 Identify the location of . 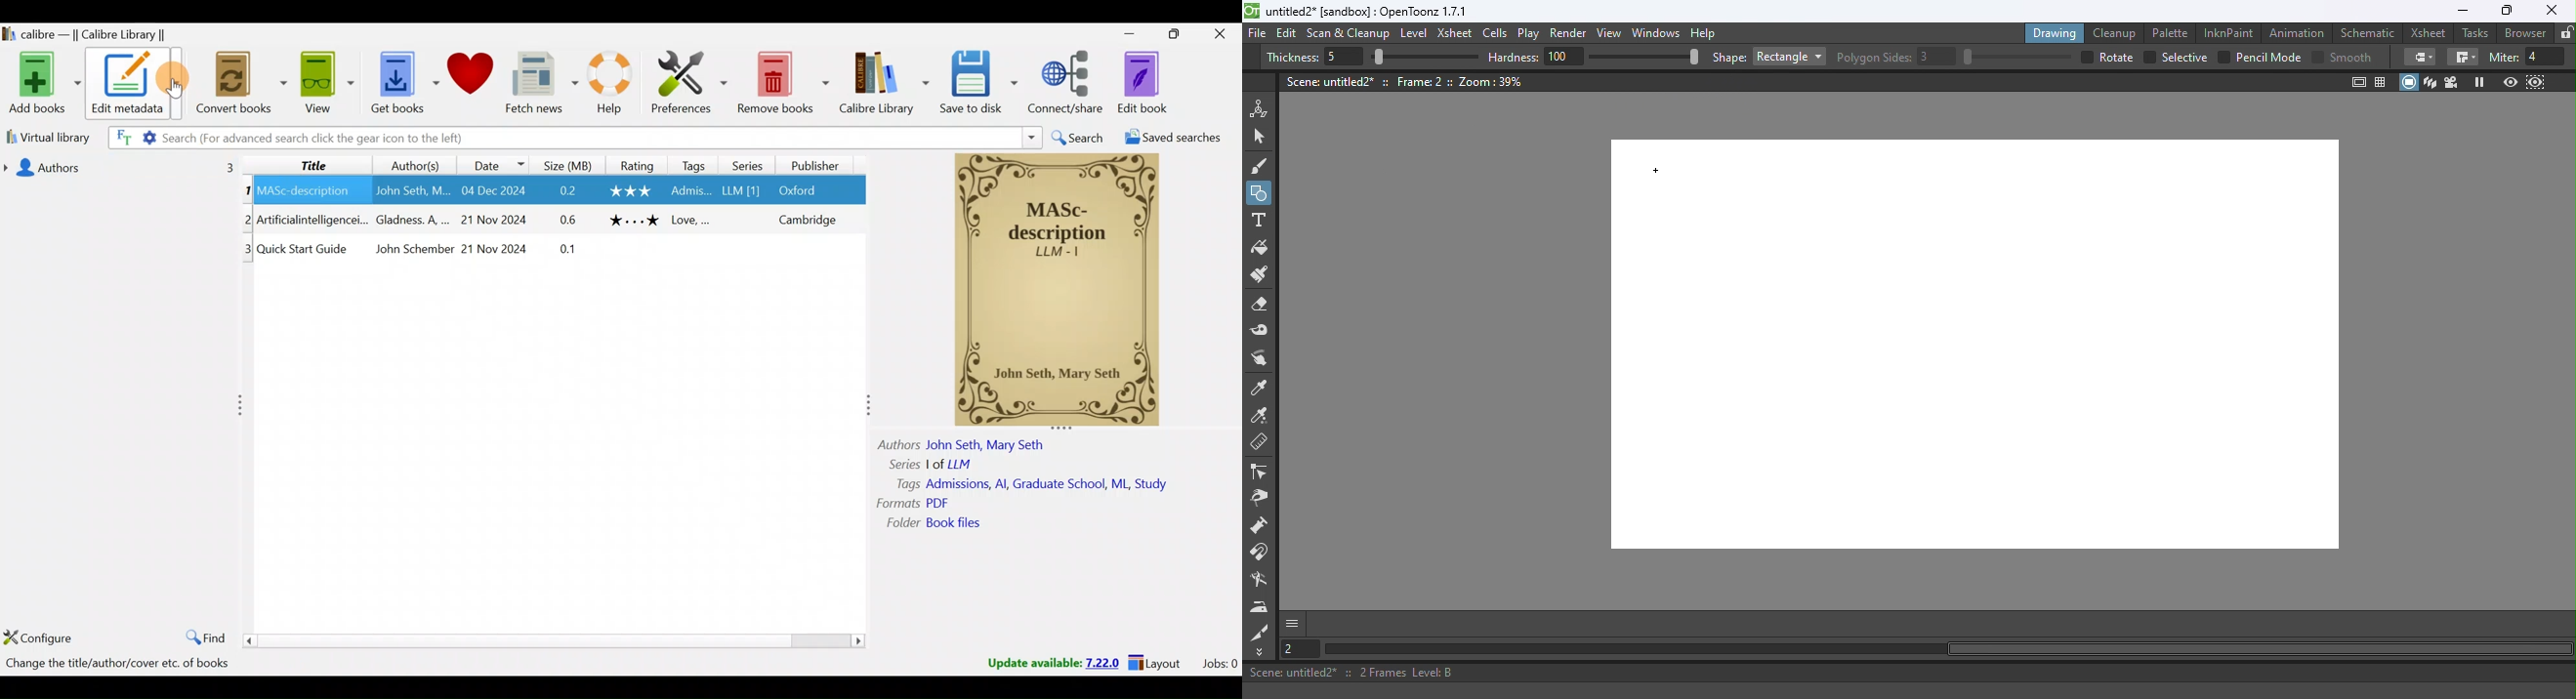
(247, 250).